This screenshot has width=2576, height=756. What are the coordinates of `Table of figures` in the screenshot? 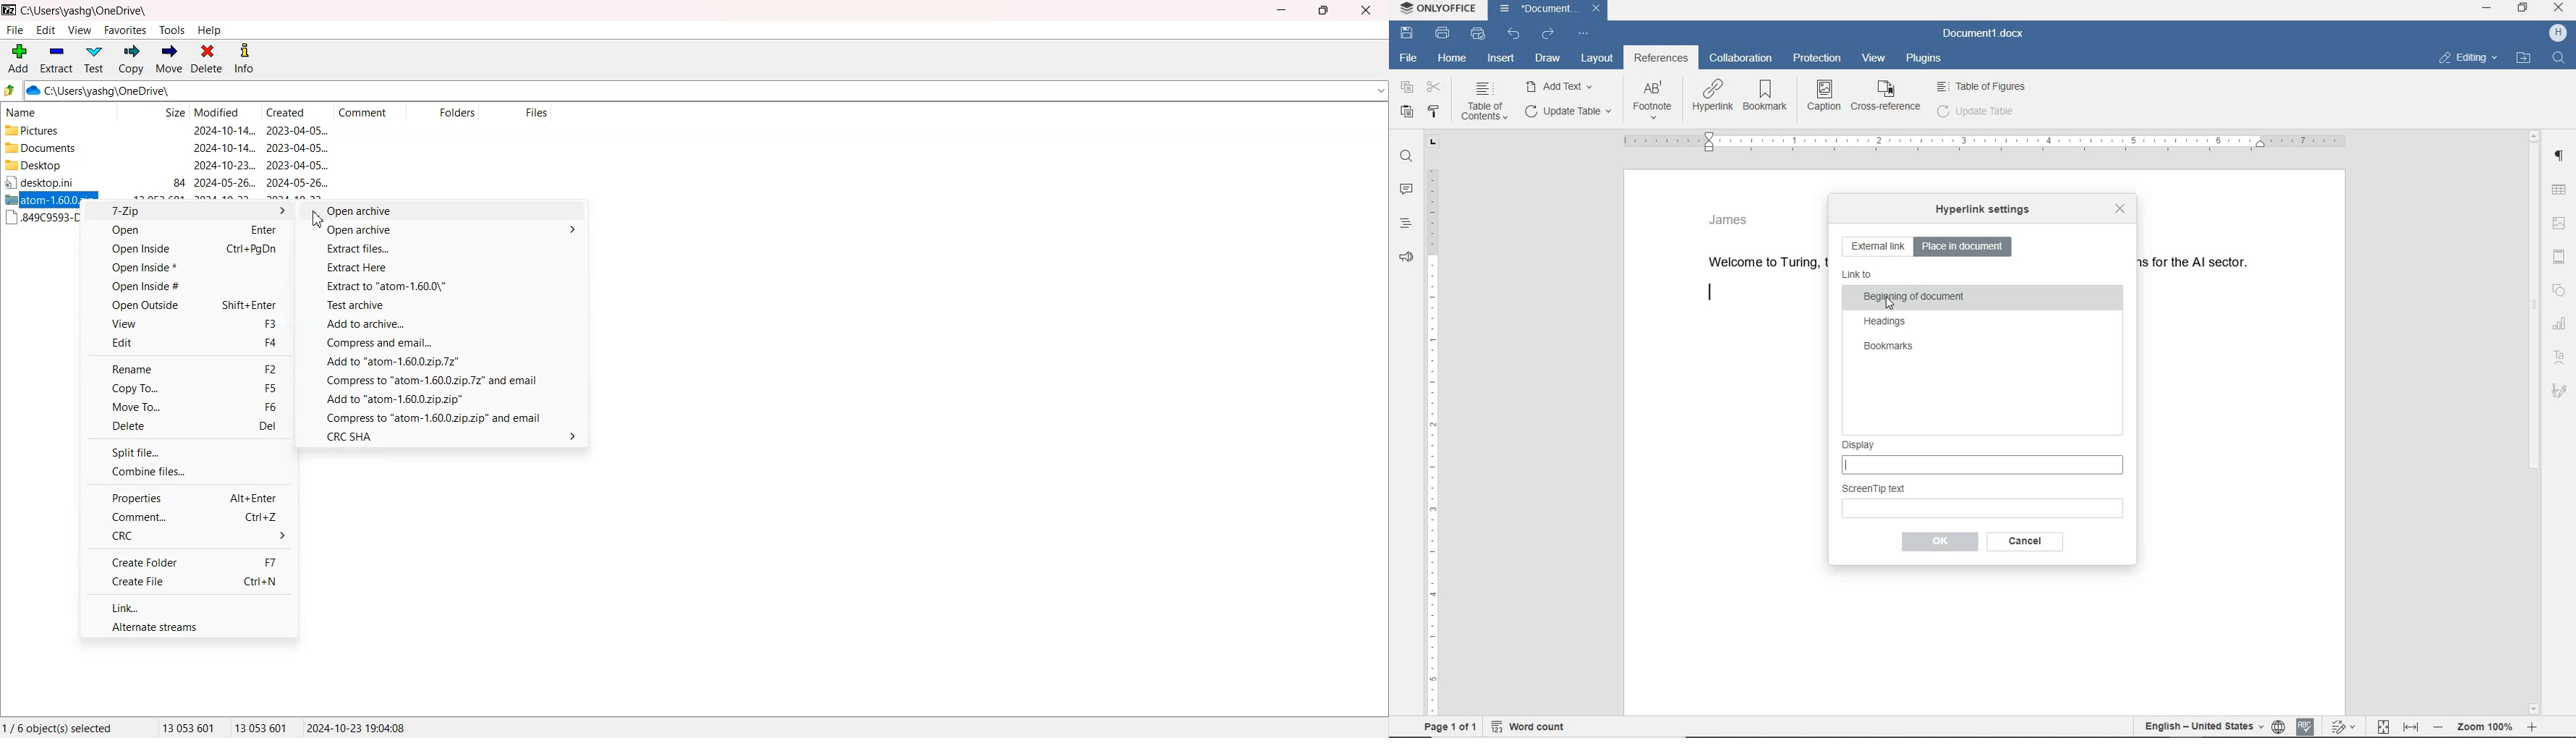 It's located at (1982, 85).